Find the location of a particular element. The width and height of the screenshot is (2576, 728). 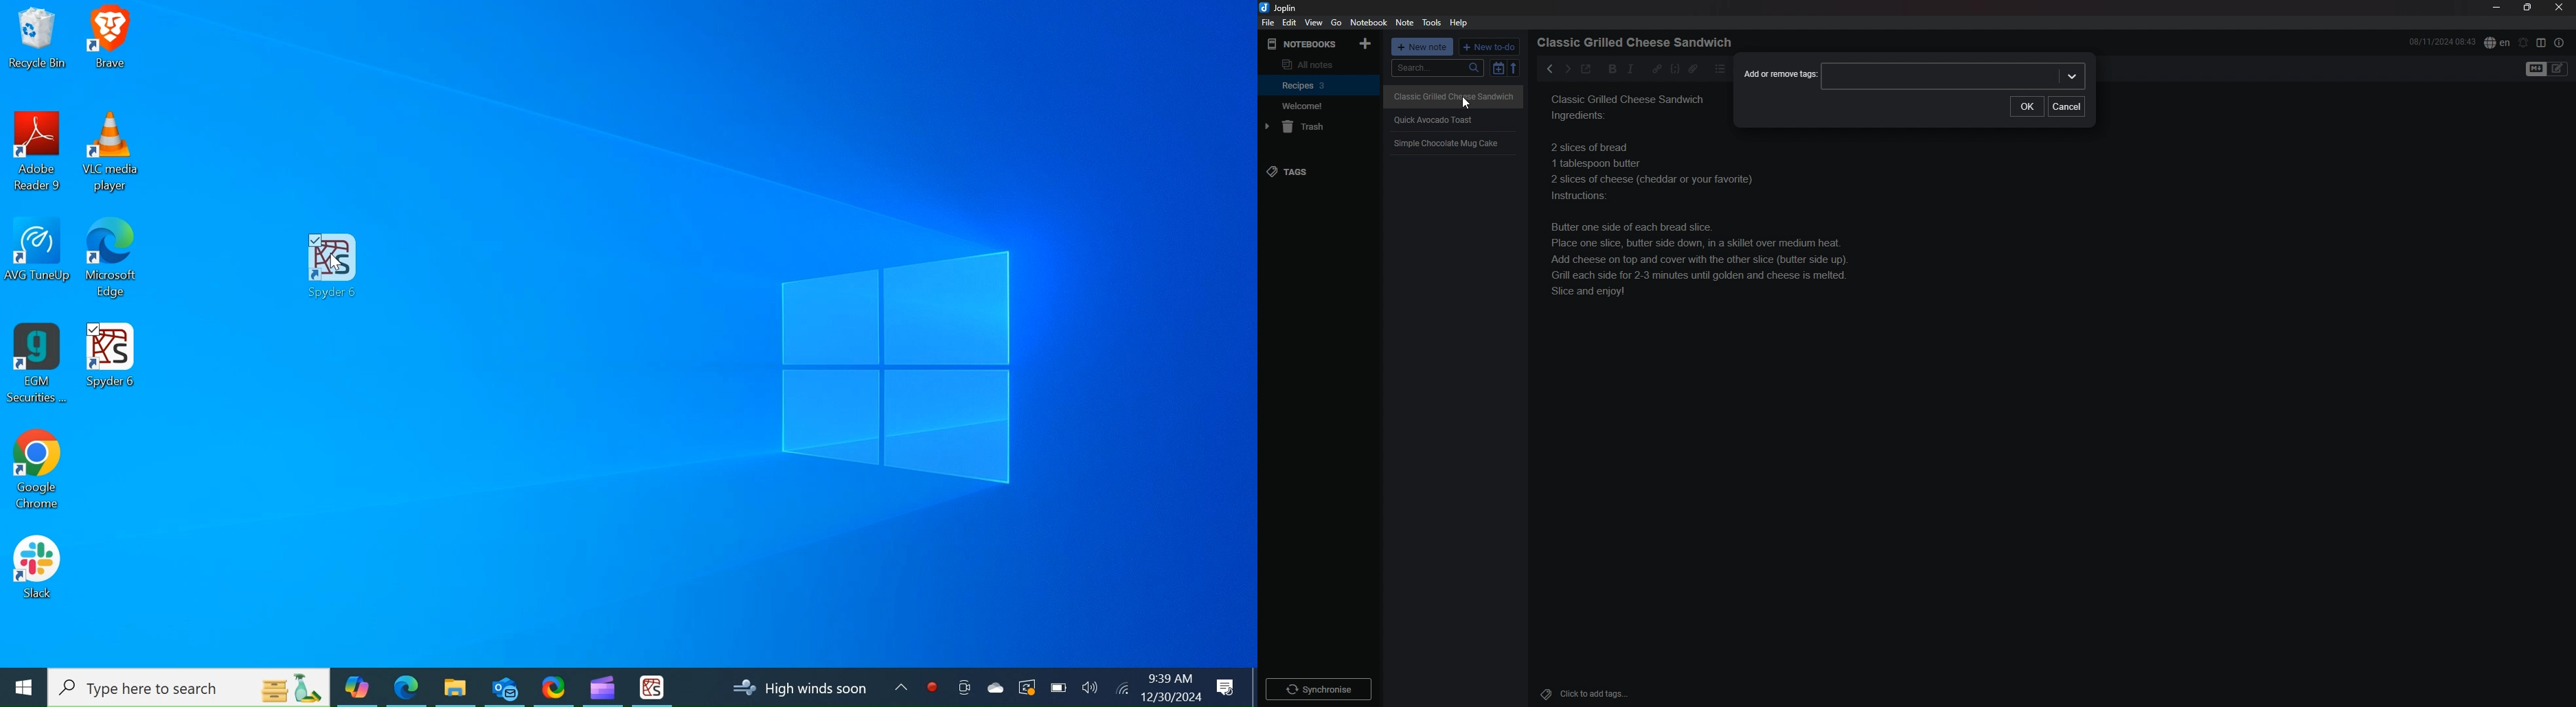

cancel is located at coordinates (2067, 106).